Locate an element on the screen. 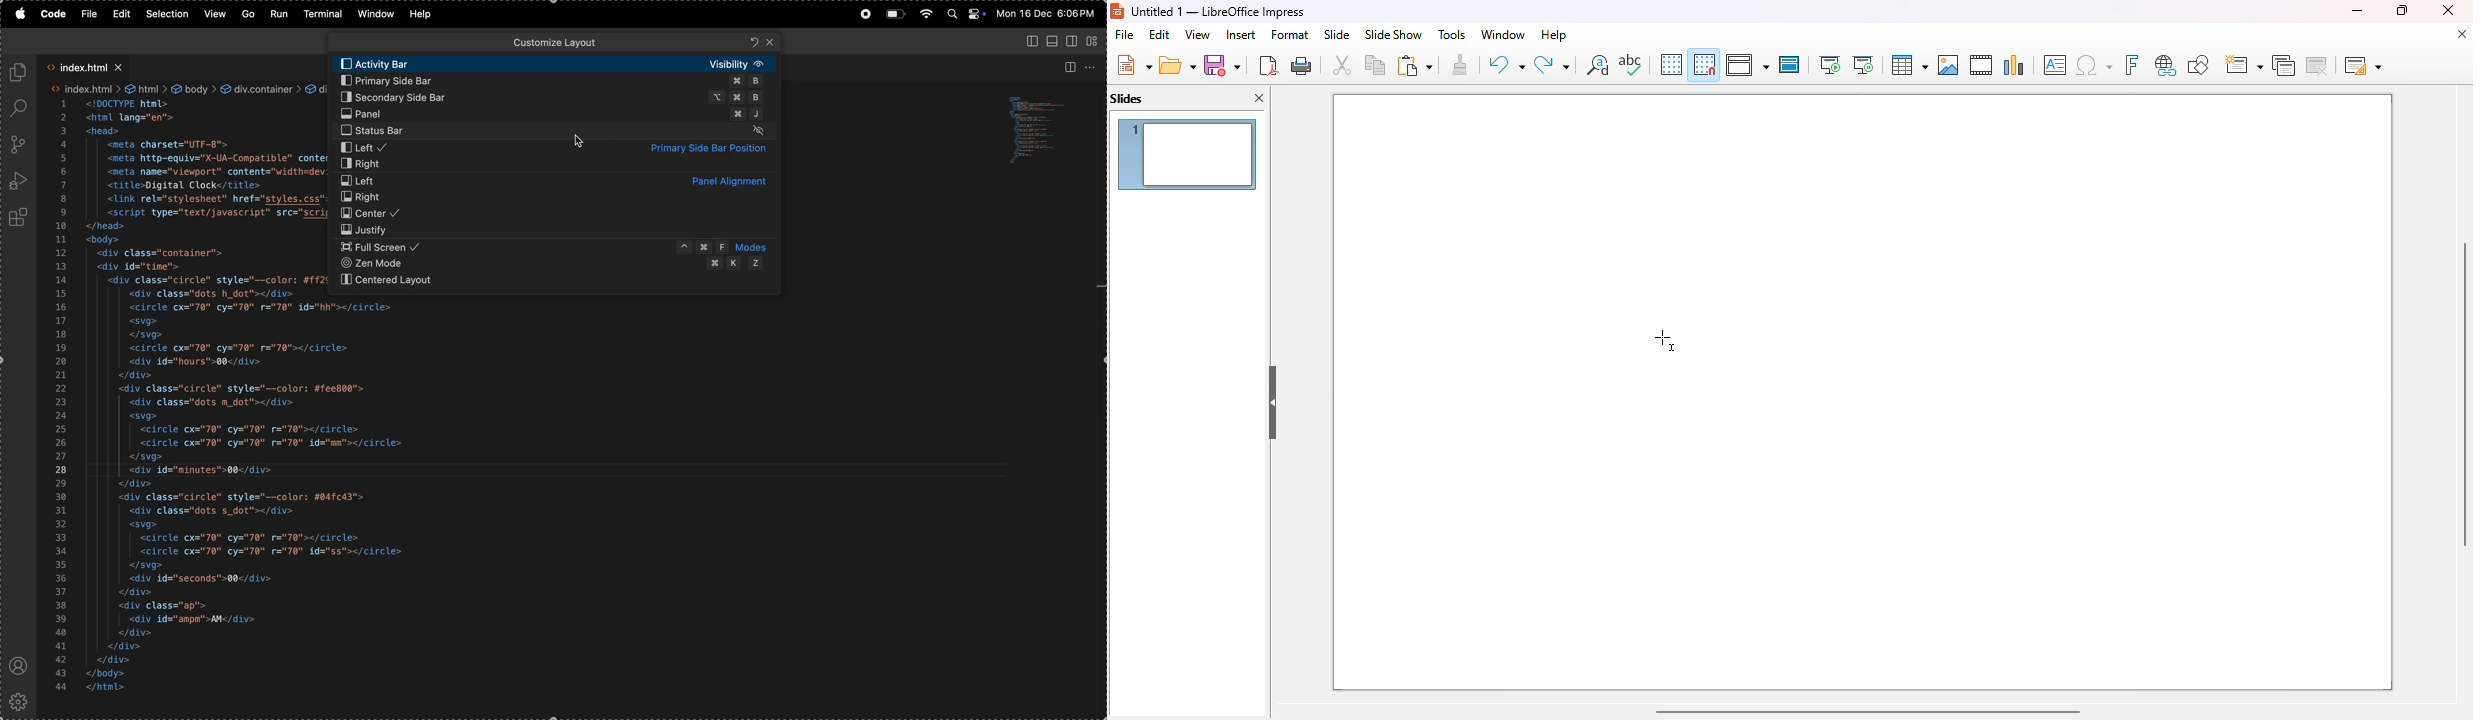  stauts bar is located at coordinates (558, 132).